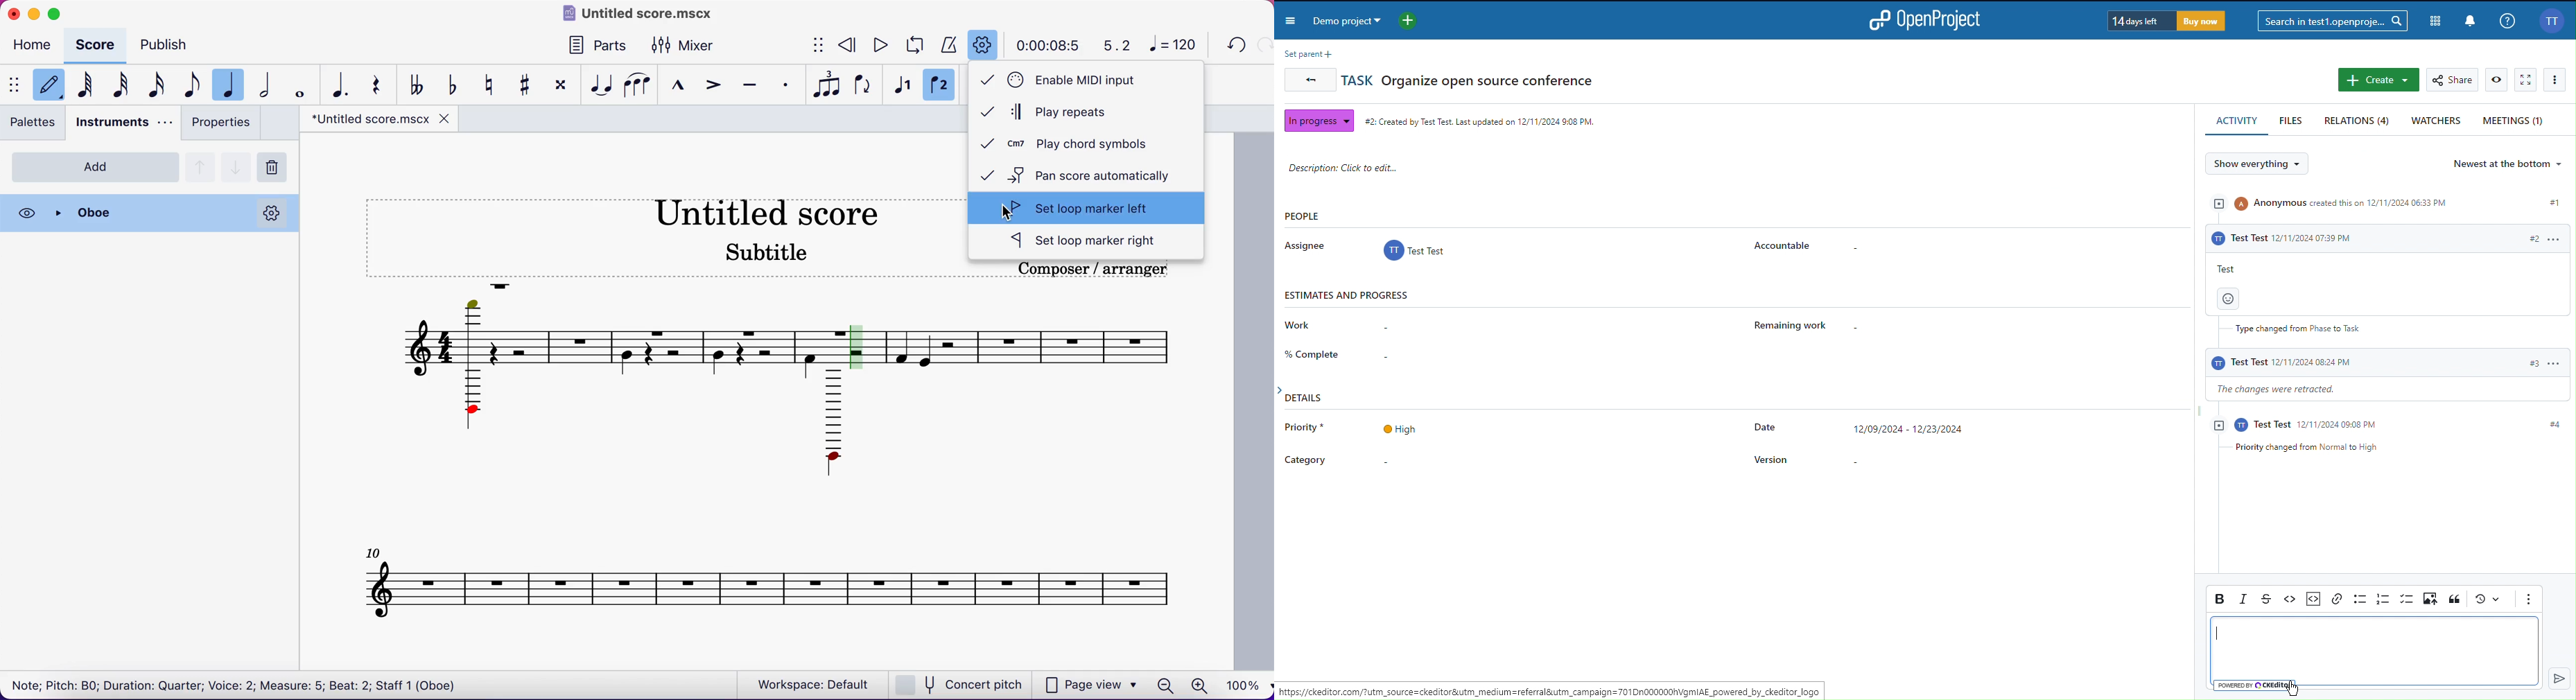  Describe the element at coordinates (1931, 20) in the screenshot. I see `OpenProject` at that location.